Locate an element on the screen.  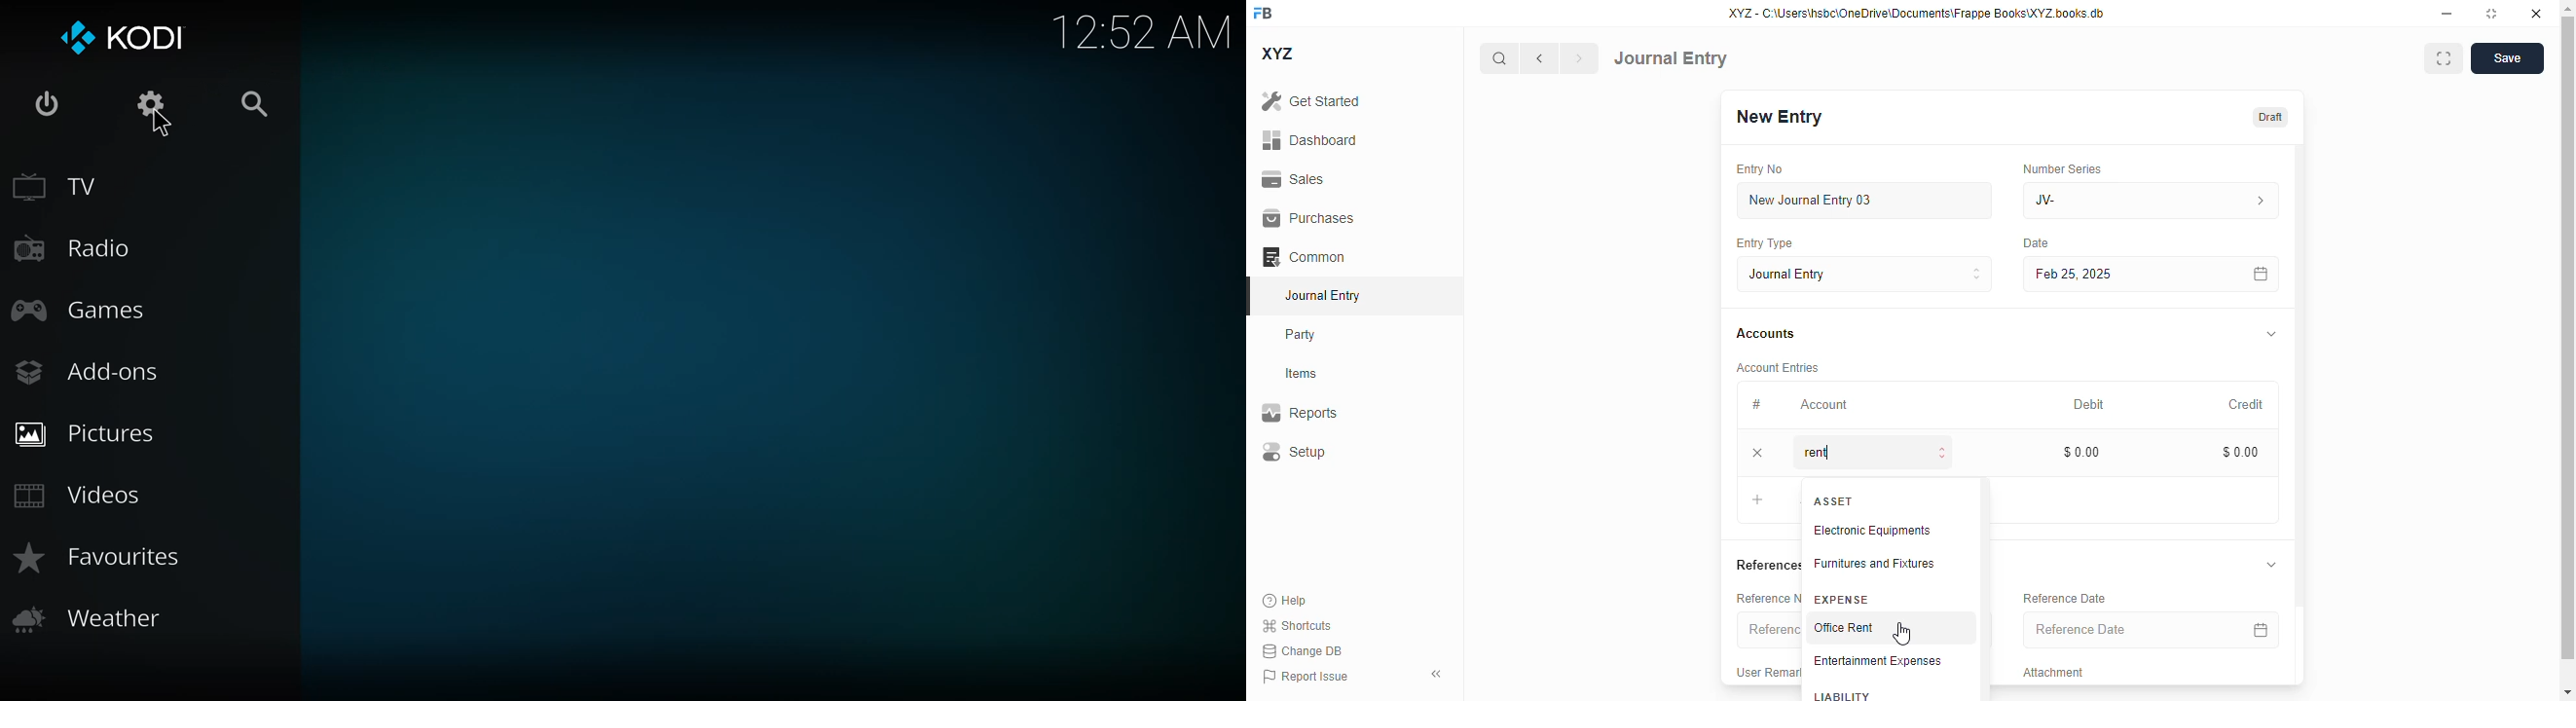
user remark is located at coordinates (1765, 672).